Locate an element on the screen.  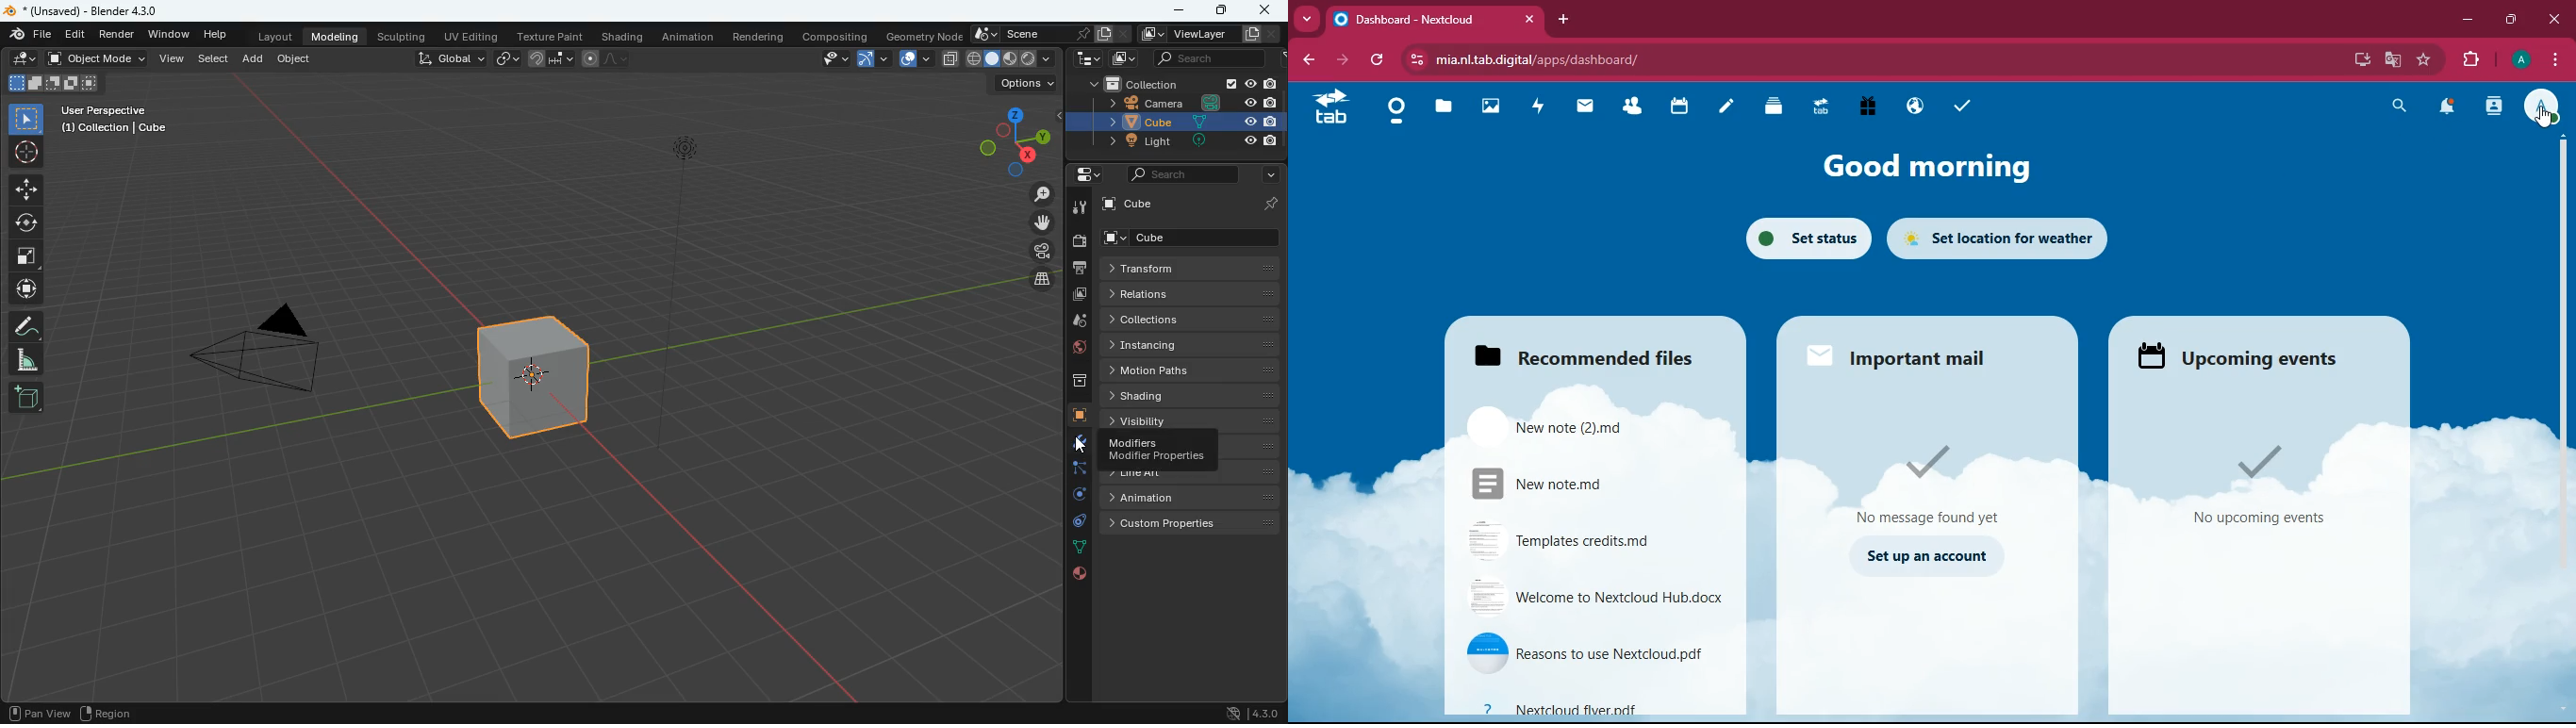
file is located at coordinates (1582, 654).